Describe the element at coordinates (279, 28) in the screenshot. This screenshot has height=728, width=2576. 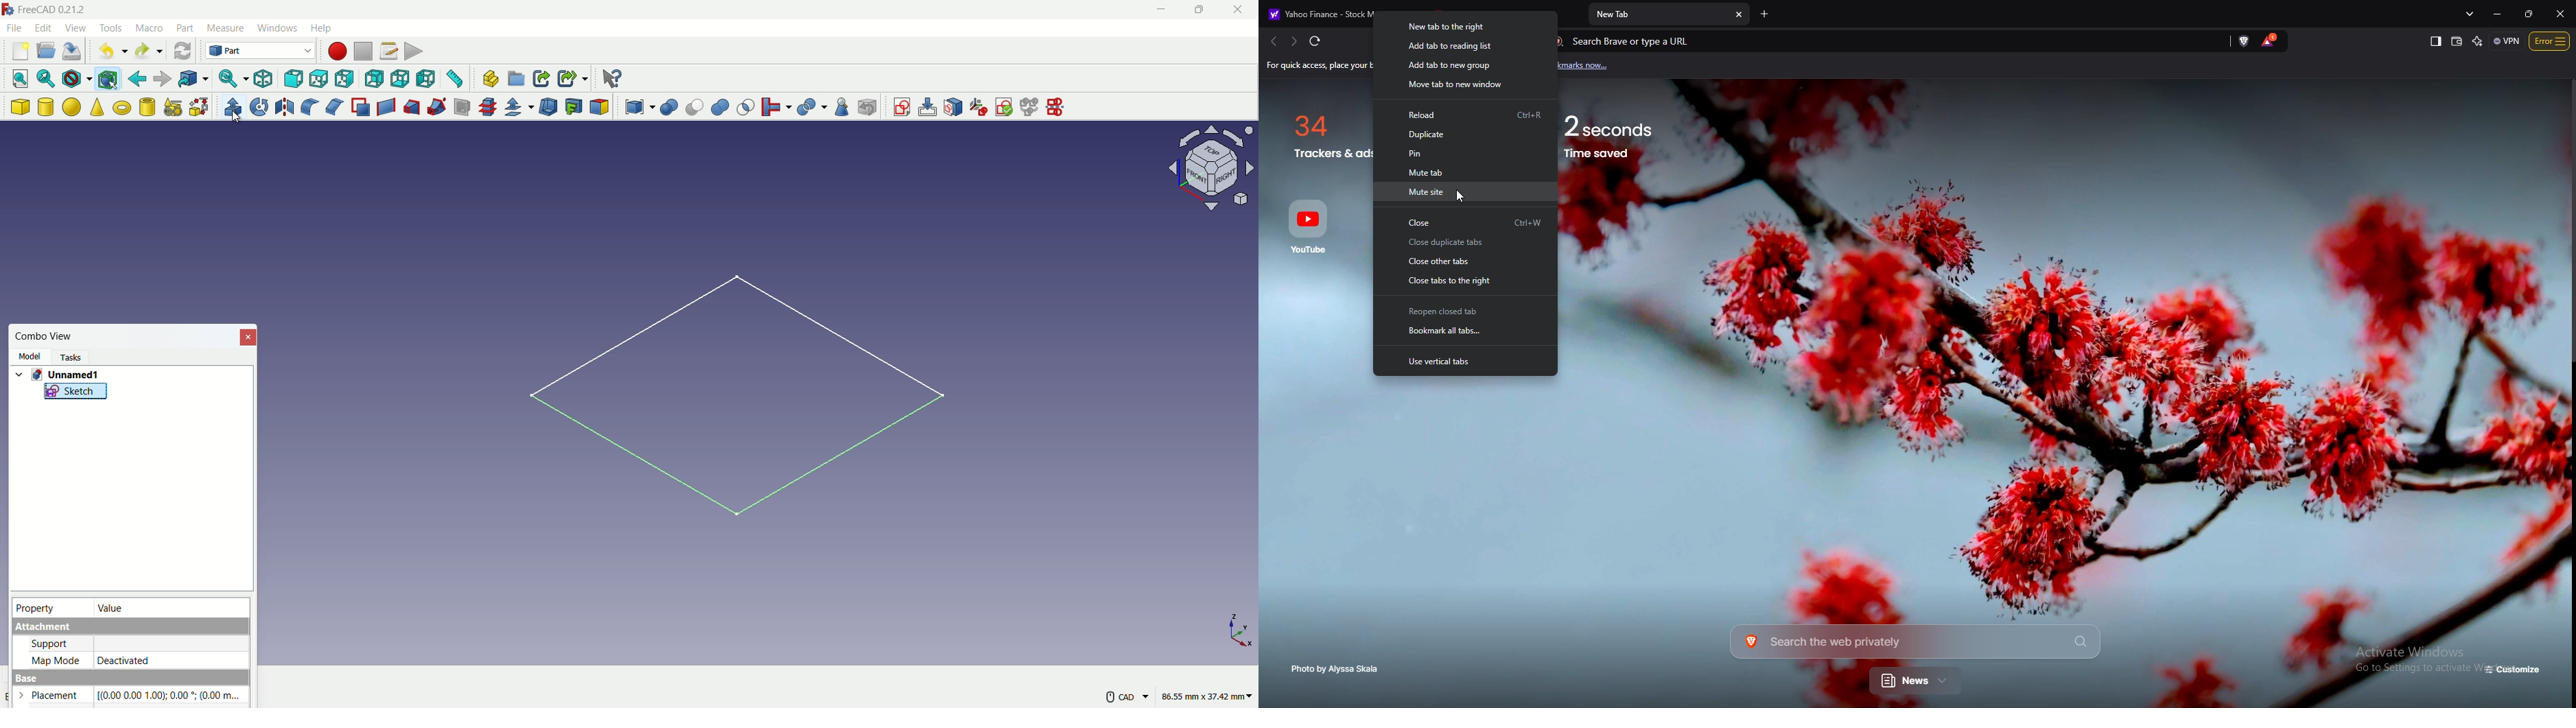
I see `windows` at that location.